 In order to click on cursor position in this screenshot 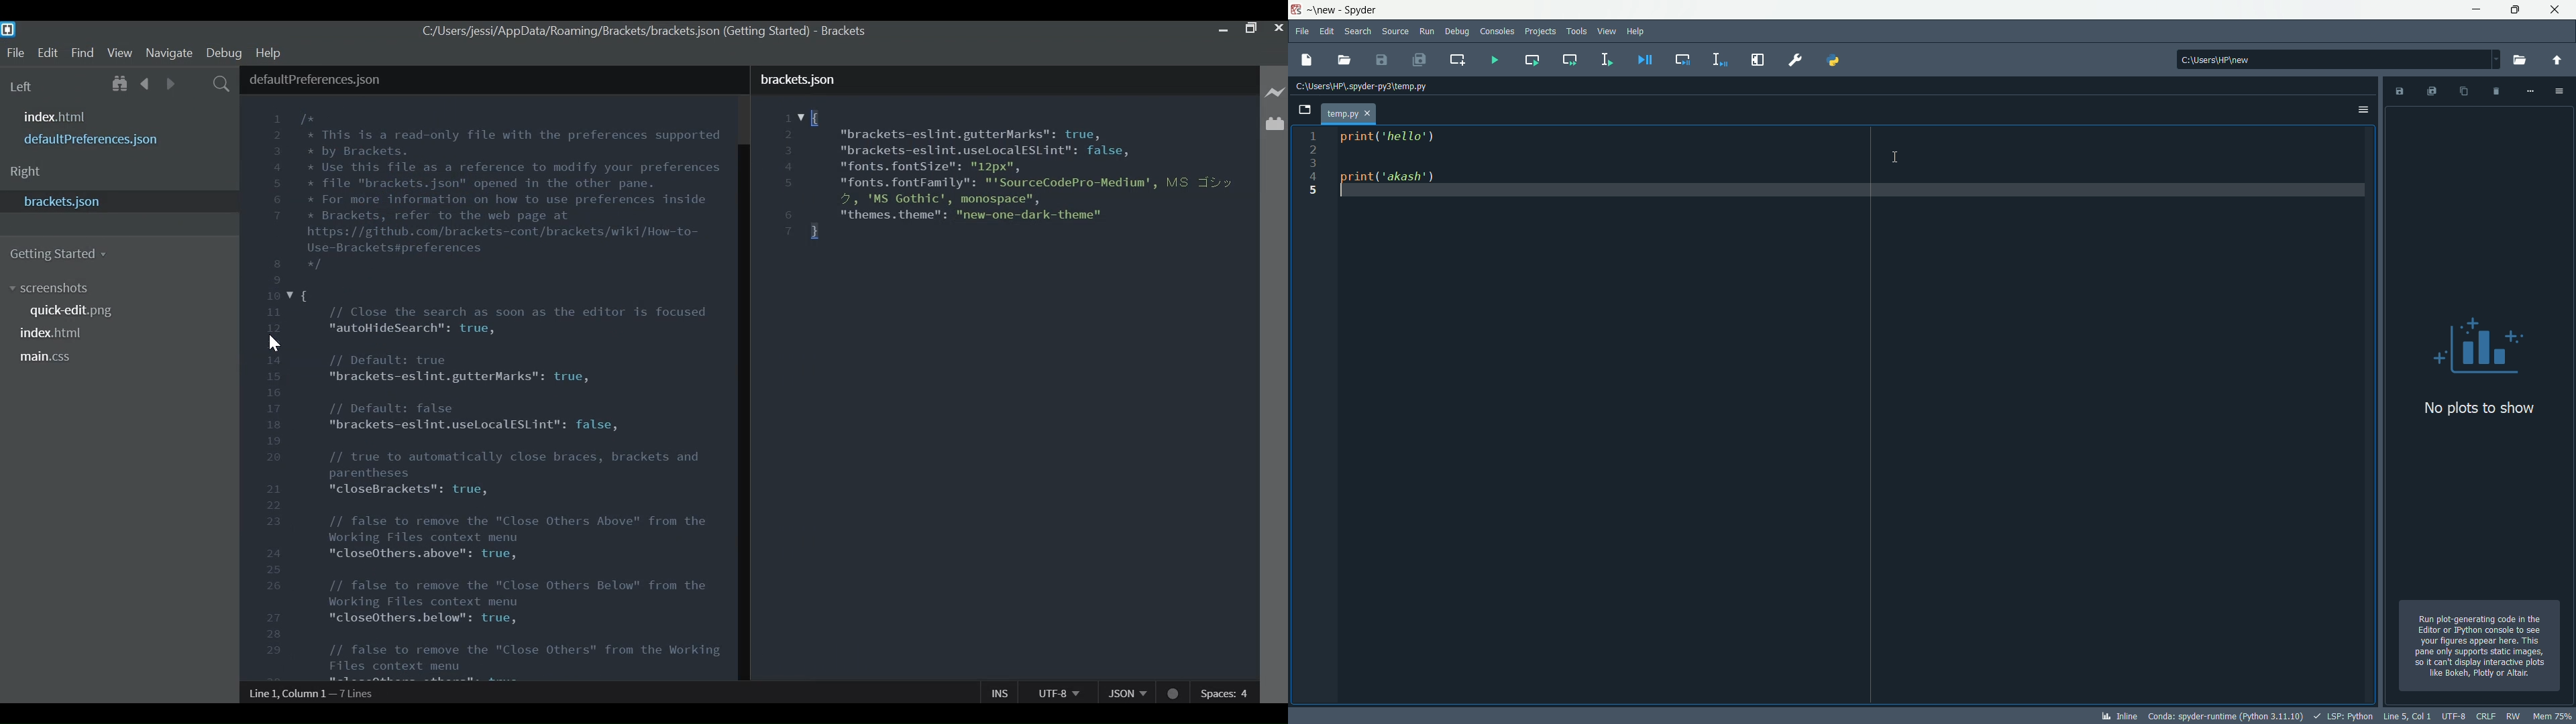, I will do `click(2408, 716)`.